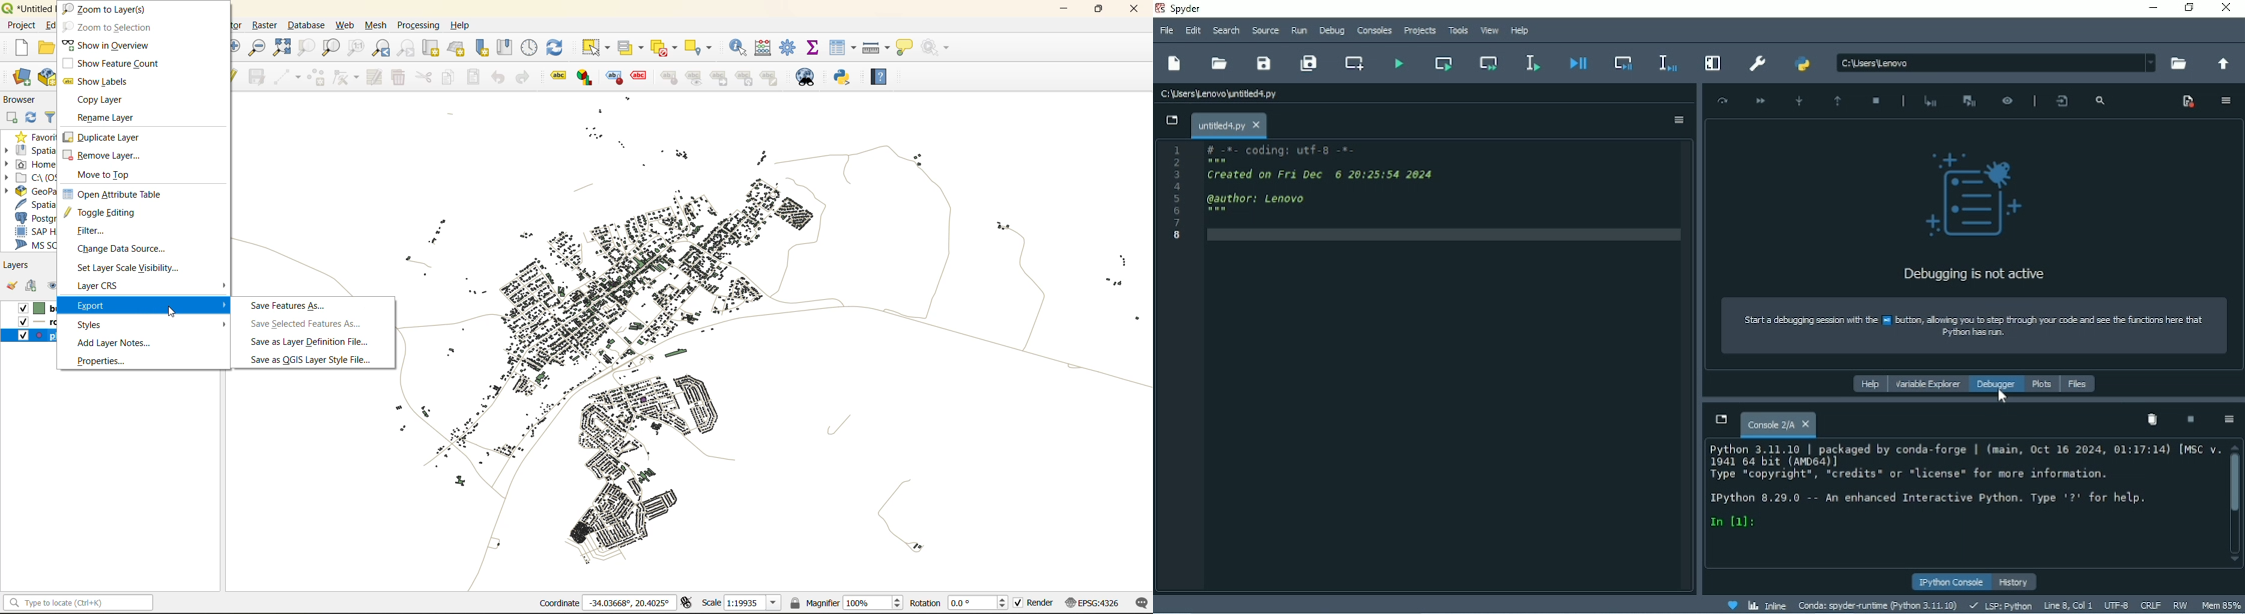  I want to click on Debug file, so click(1577, 65).